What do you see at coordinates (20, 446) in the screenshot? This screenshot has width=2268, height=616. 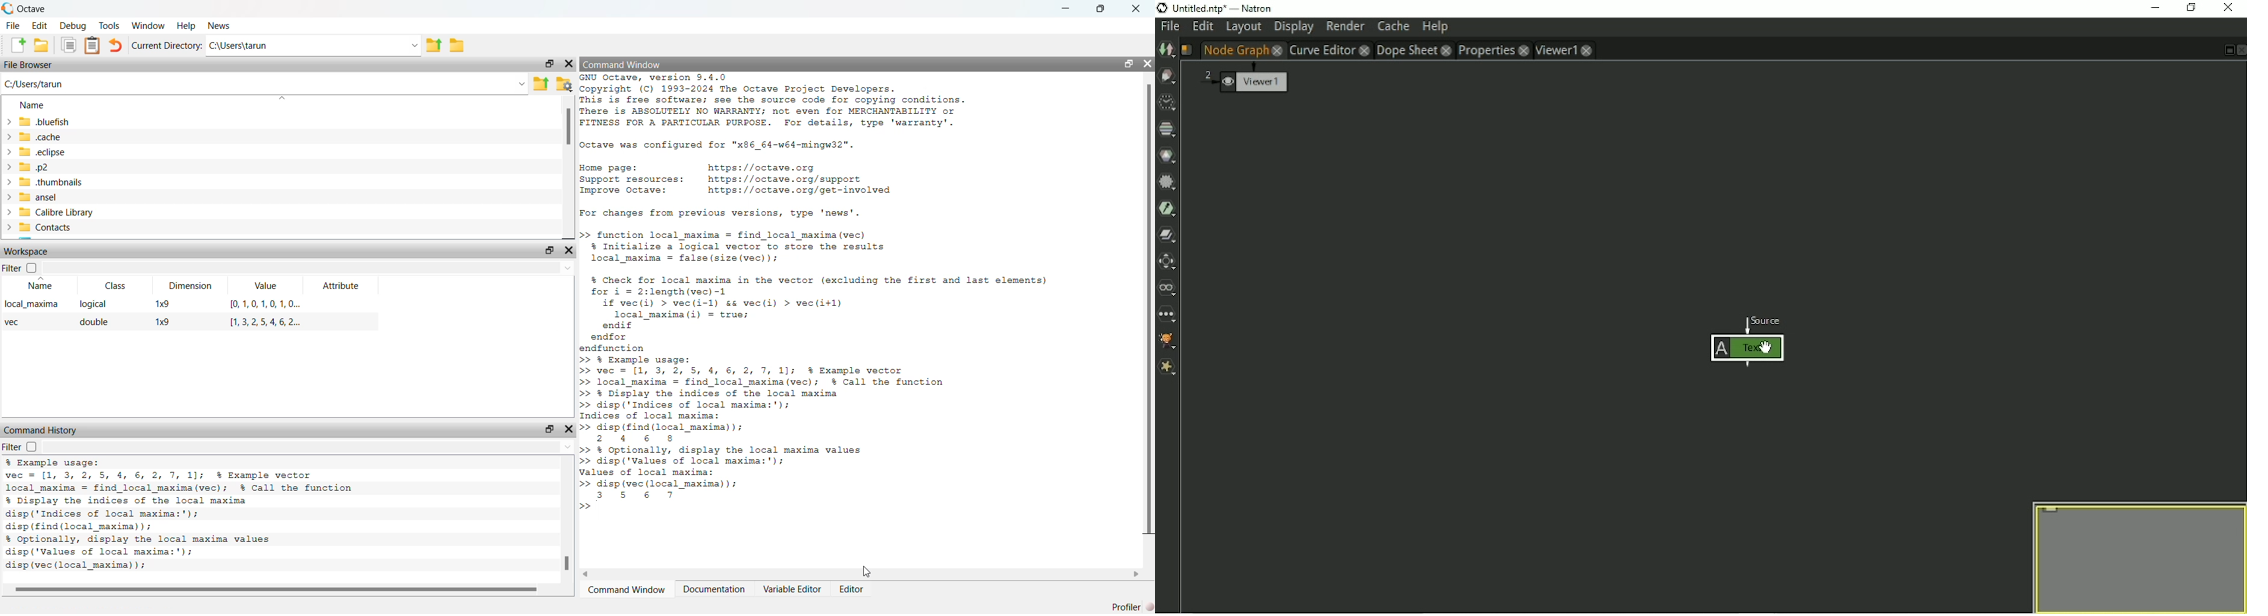 I see `Filter` at bounding box center [20, 446].